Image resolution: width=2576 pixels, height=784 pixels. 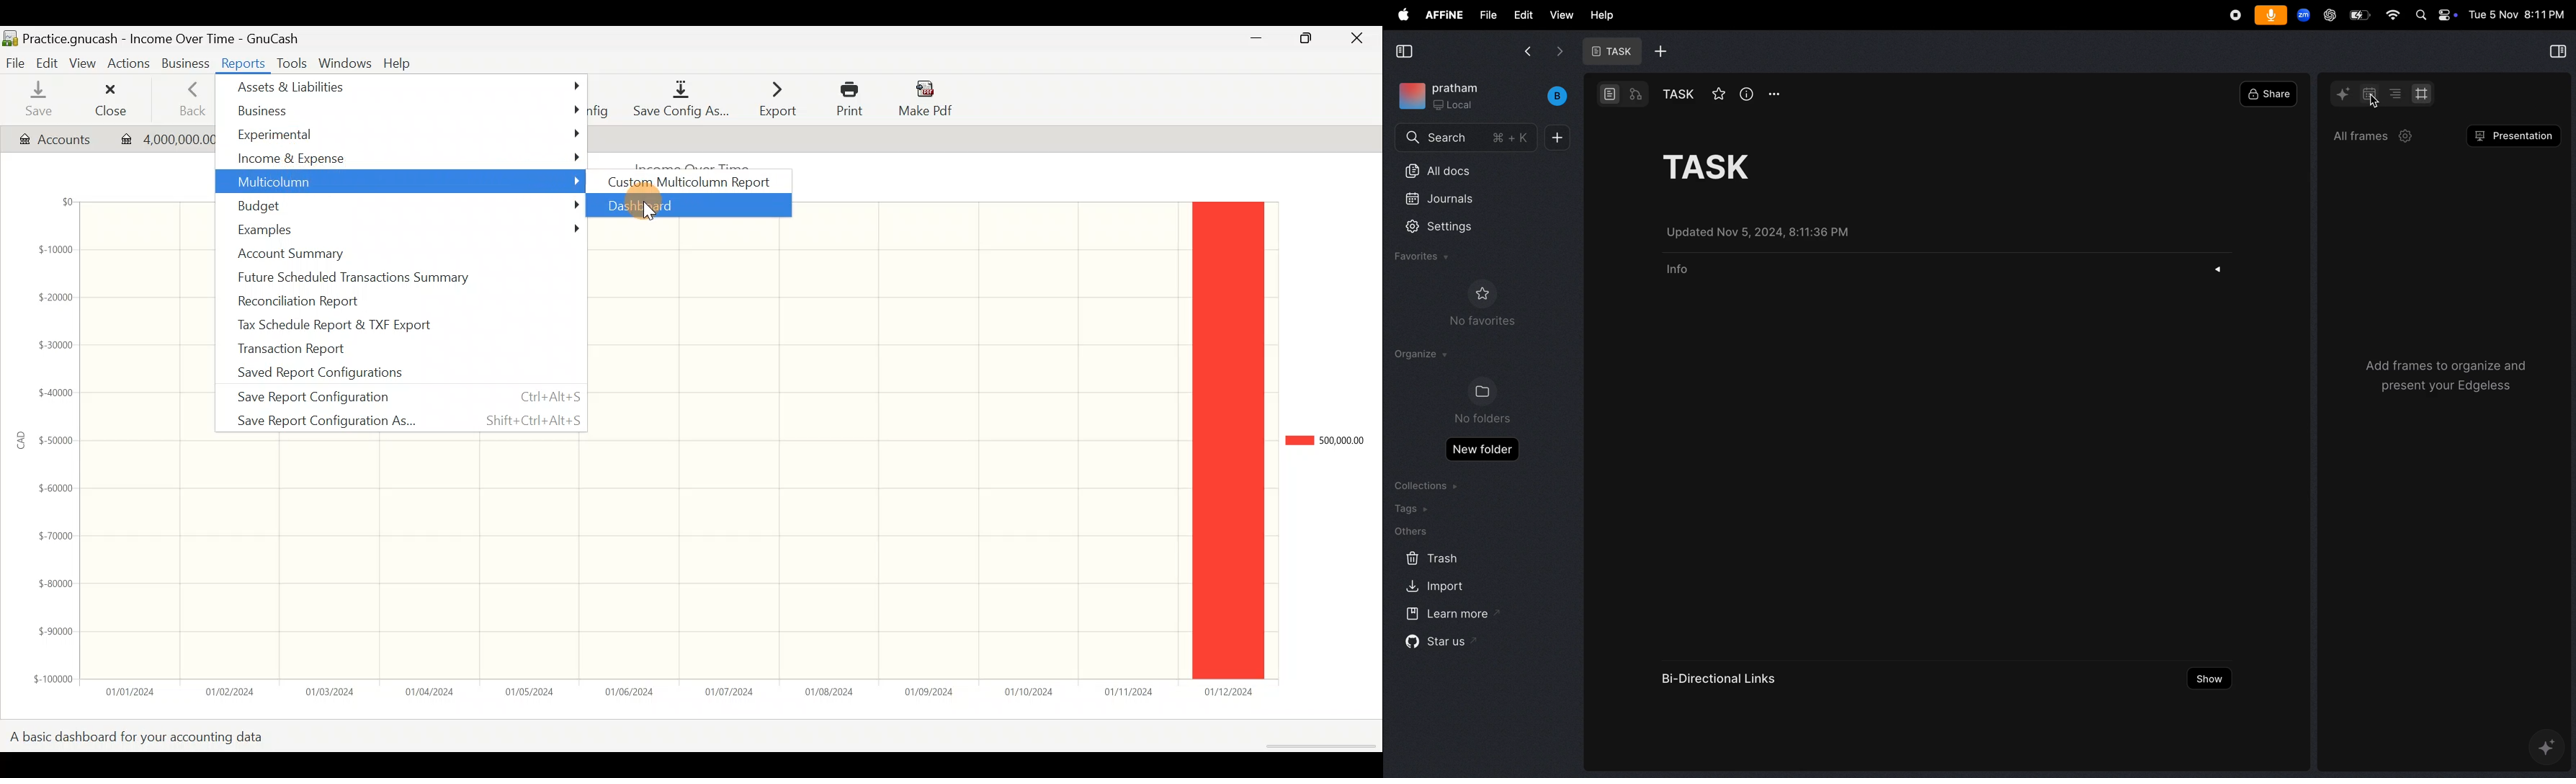 I want to click on Budget, so click(x=405, y=206).